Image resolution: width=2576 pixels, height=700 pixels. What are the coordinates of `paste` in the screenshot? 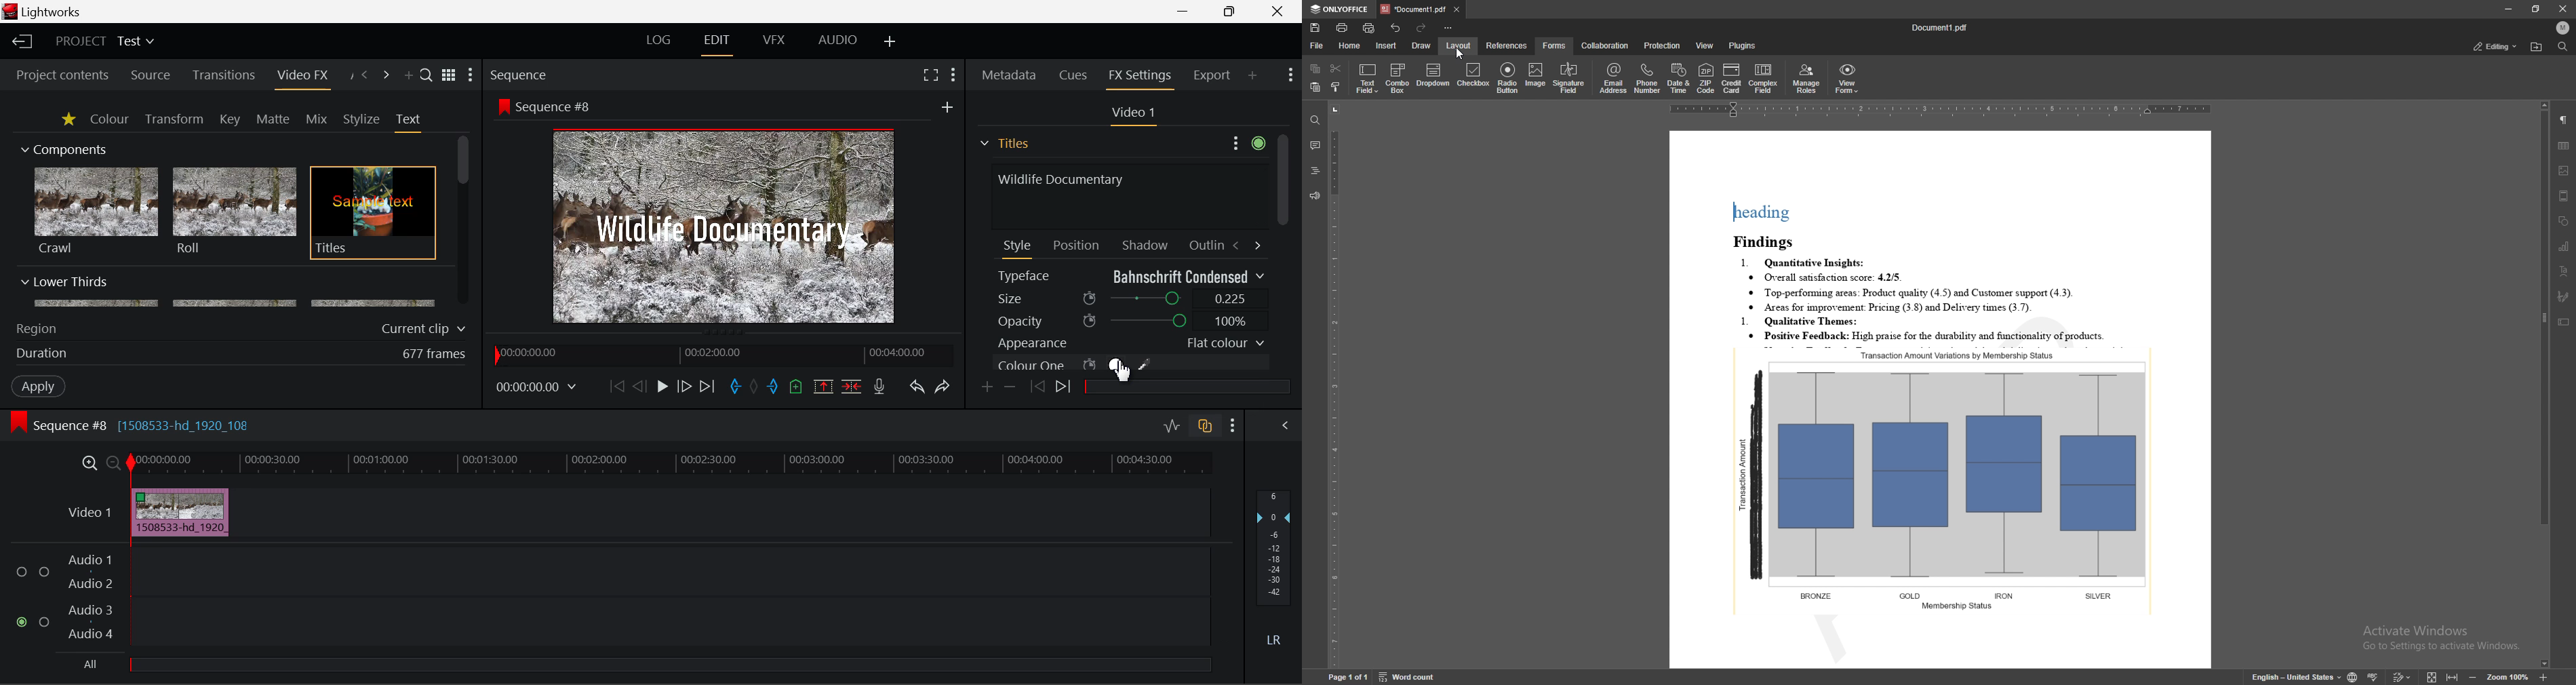 It's located at (1313, 87).